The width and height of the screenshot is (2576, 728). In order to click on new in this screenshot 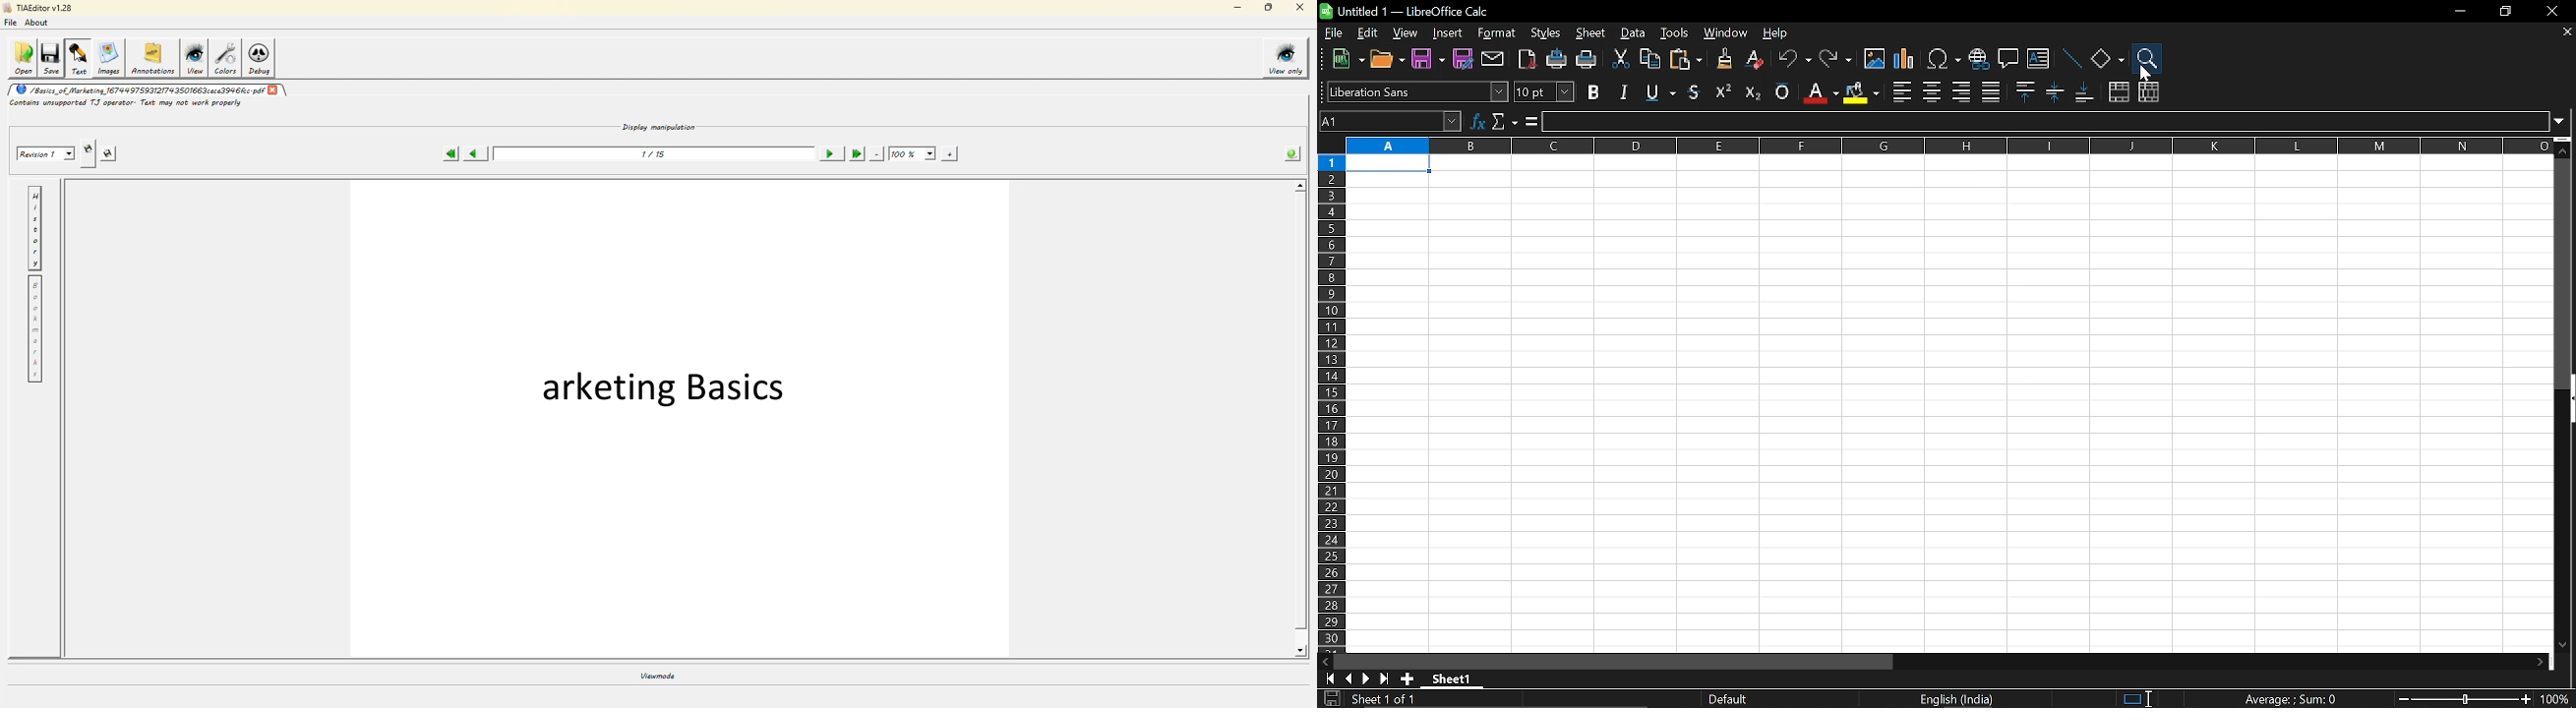, I will do `click(1348, 60)`.